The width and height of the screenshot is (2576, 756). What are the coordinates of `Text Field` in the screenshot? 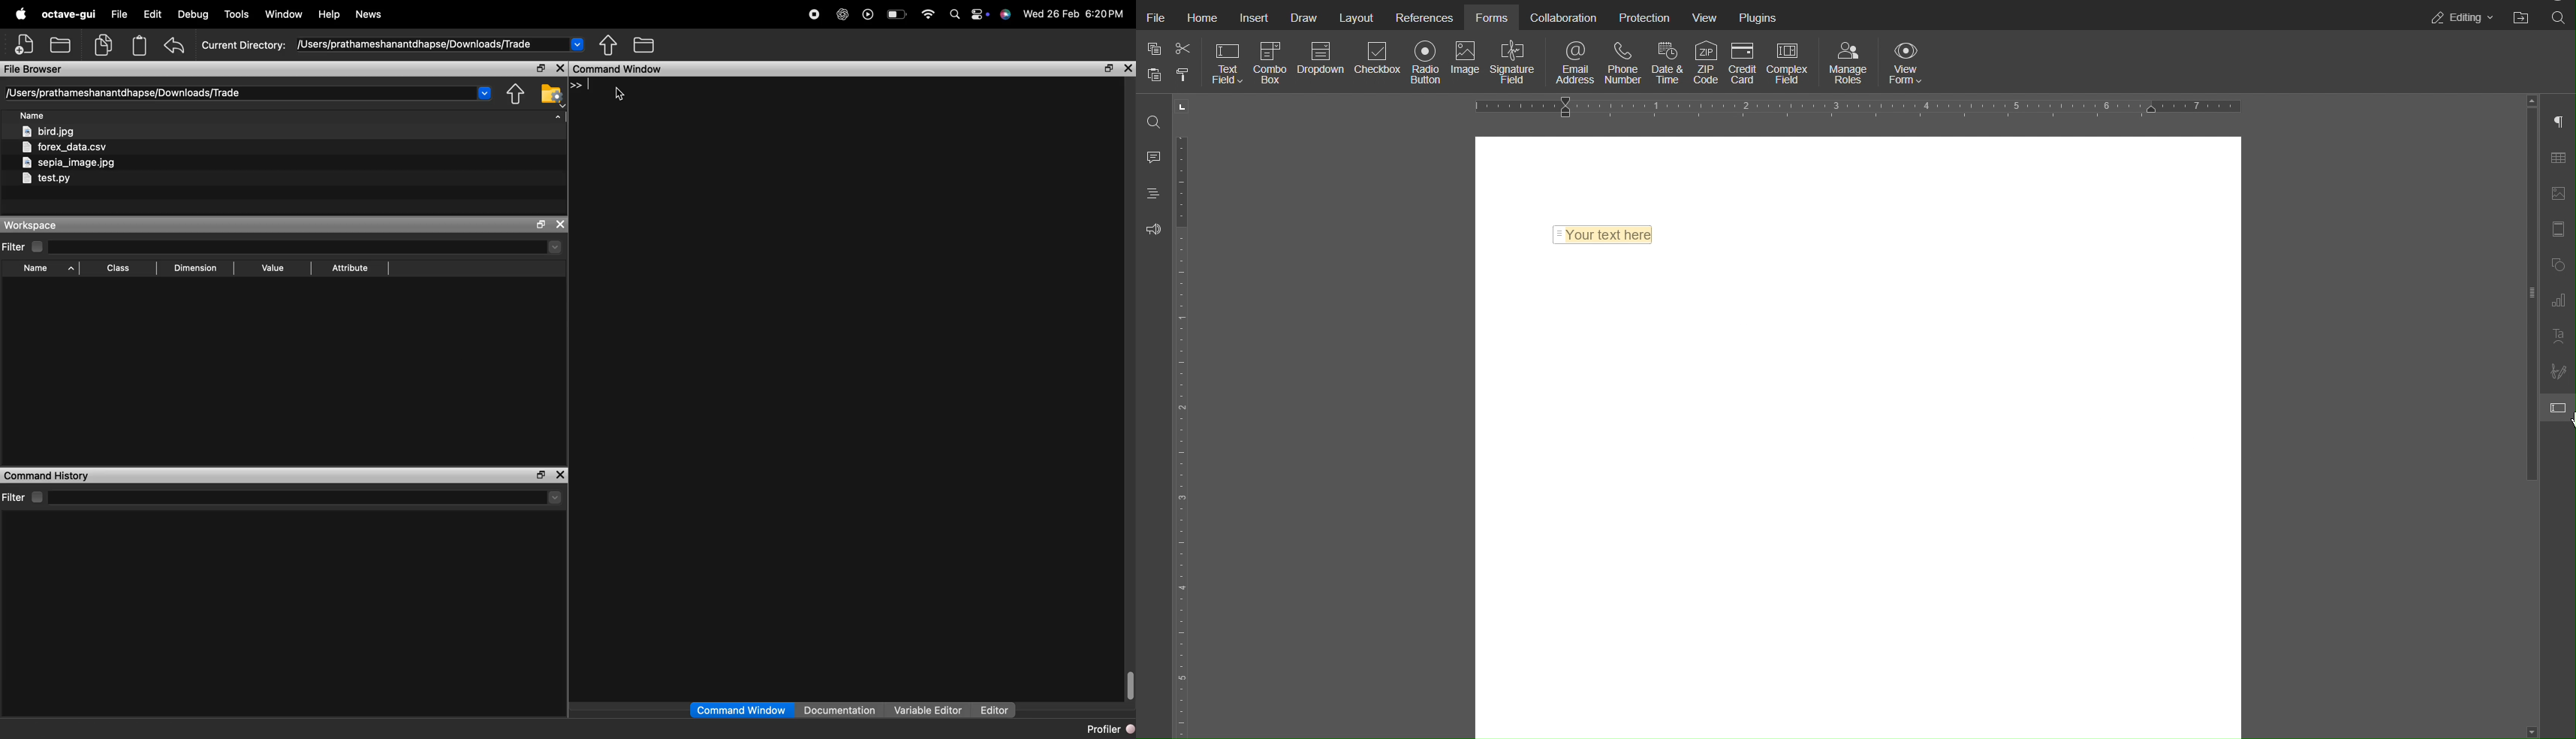 It's located at (1603, 234).